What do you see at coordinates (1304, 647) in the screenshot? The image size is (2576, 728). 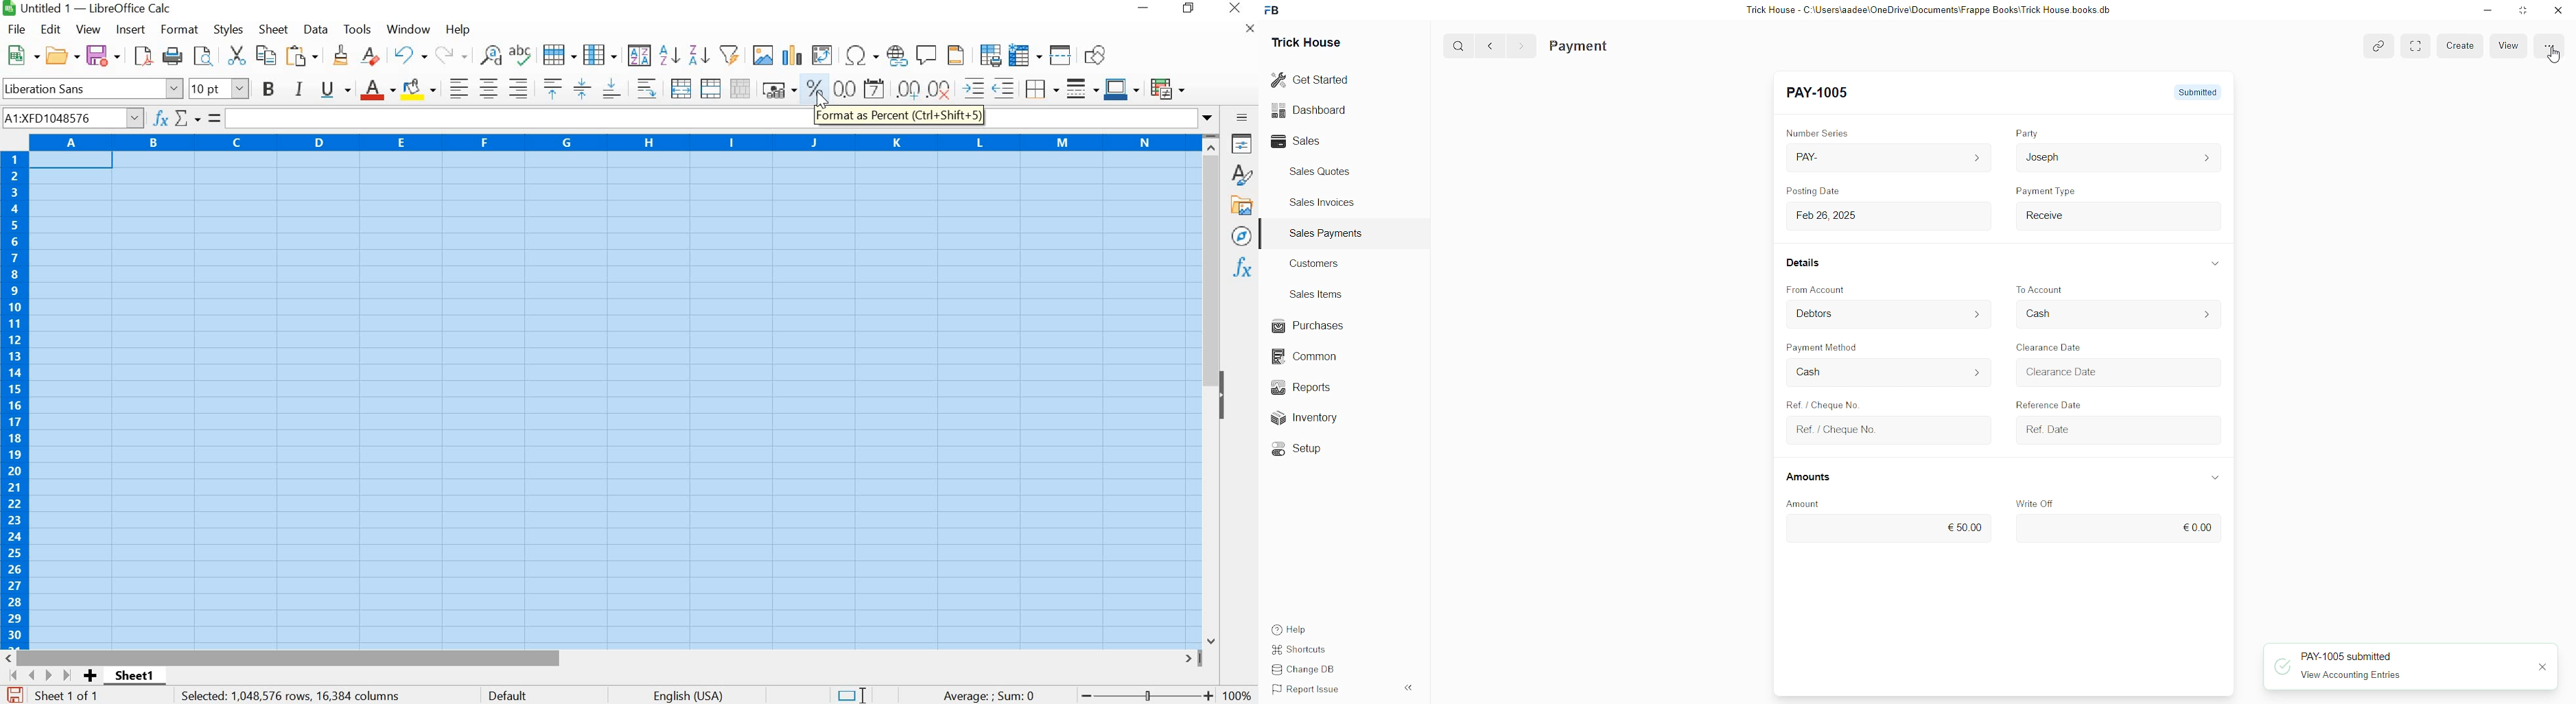 I see `Shortcuts` at bounding box center [1304, 647].